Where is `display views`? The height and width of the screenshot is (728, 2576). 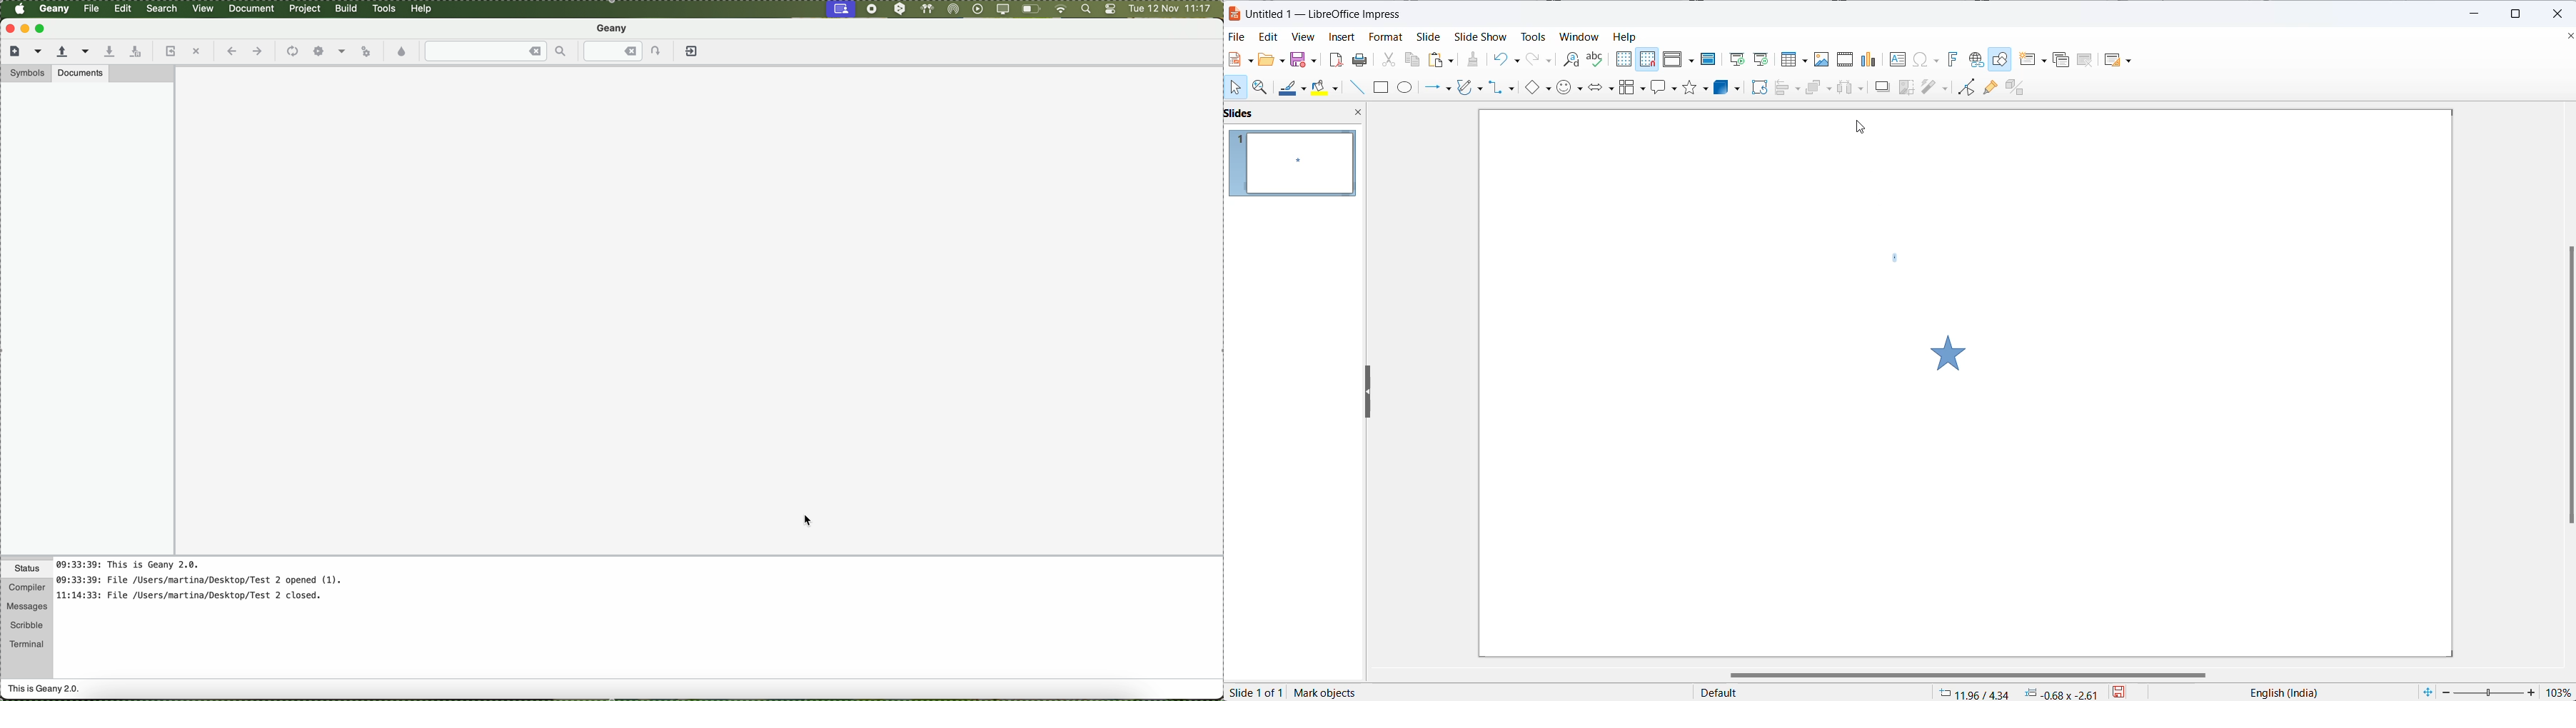
display views is located at coordinates (1679, 59).